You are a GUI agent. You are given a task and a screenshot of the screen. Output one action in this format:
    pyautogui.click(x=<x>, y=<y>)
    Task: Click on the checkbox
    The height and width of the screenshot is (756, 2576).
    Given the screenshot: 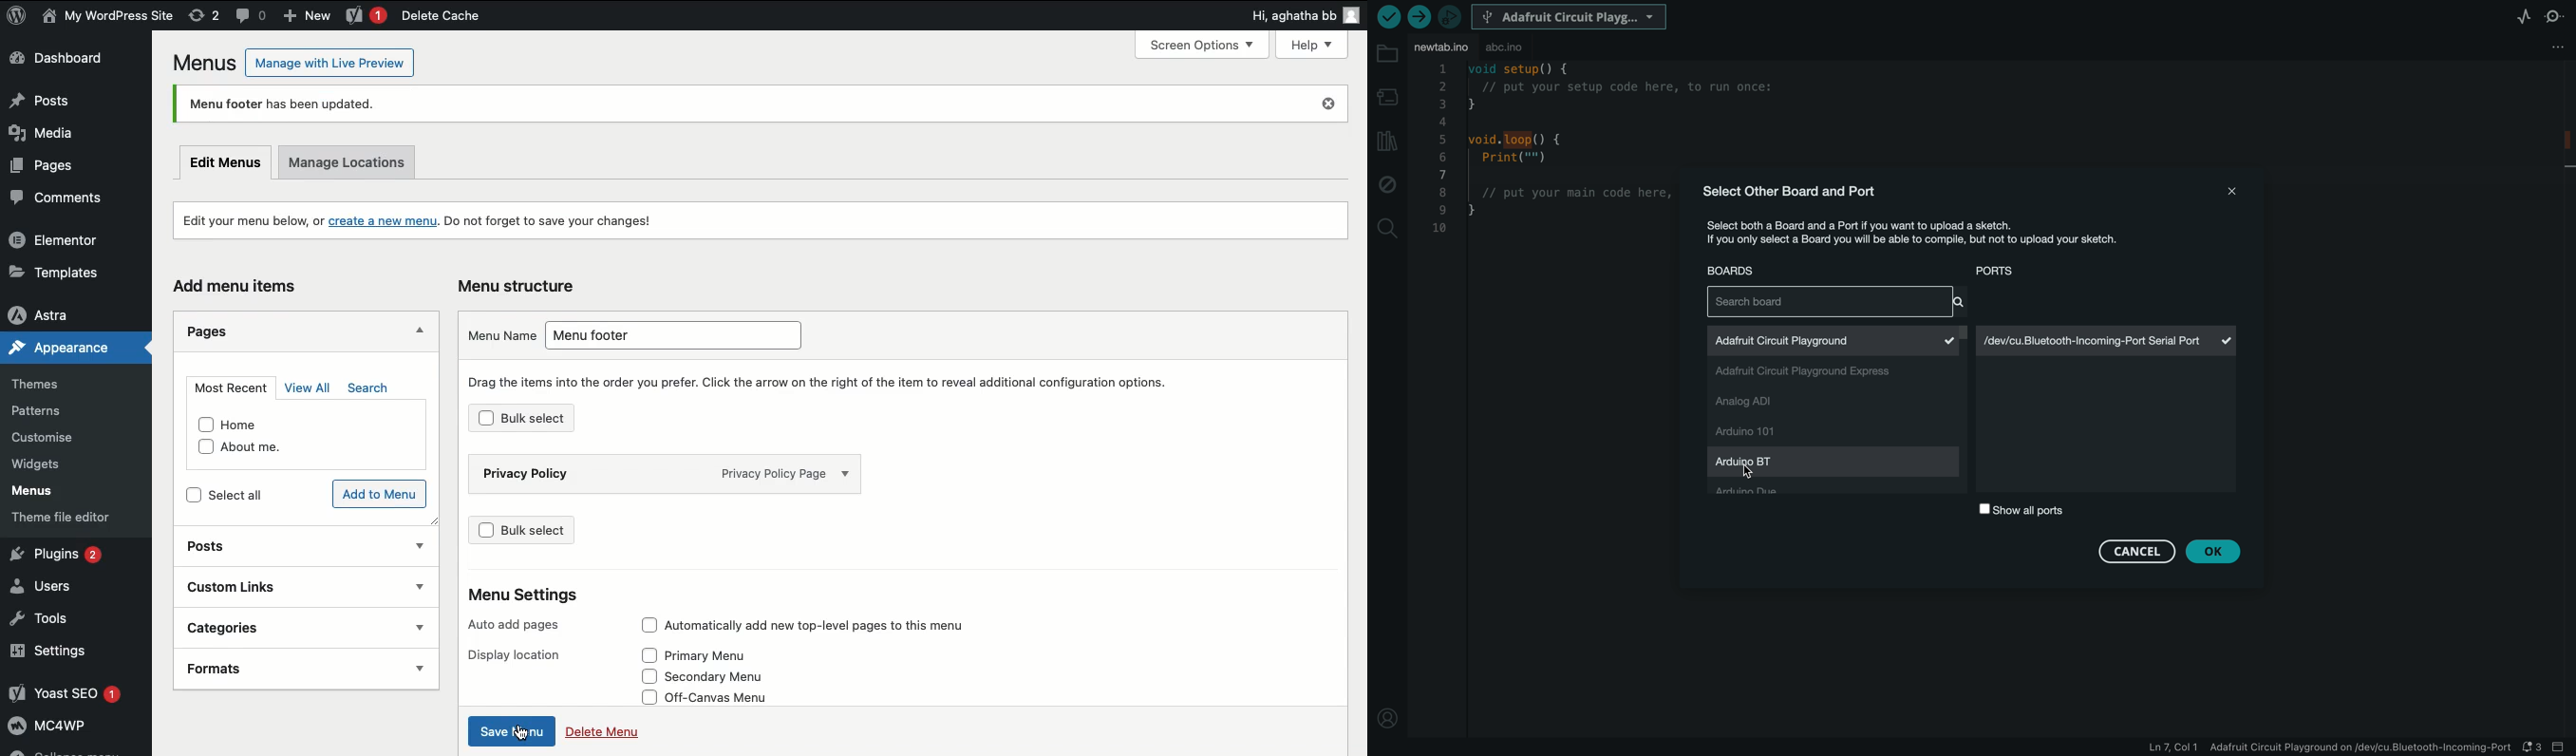 What is the action you would take?
    pyautogui.click(x=645, y=625)
    